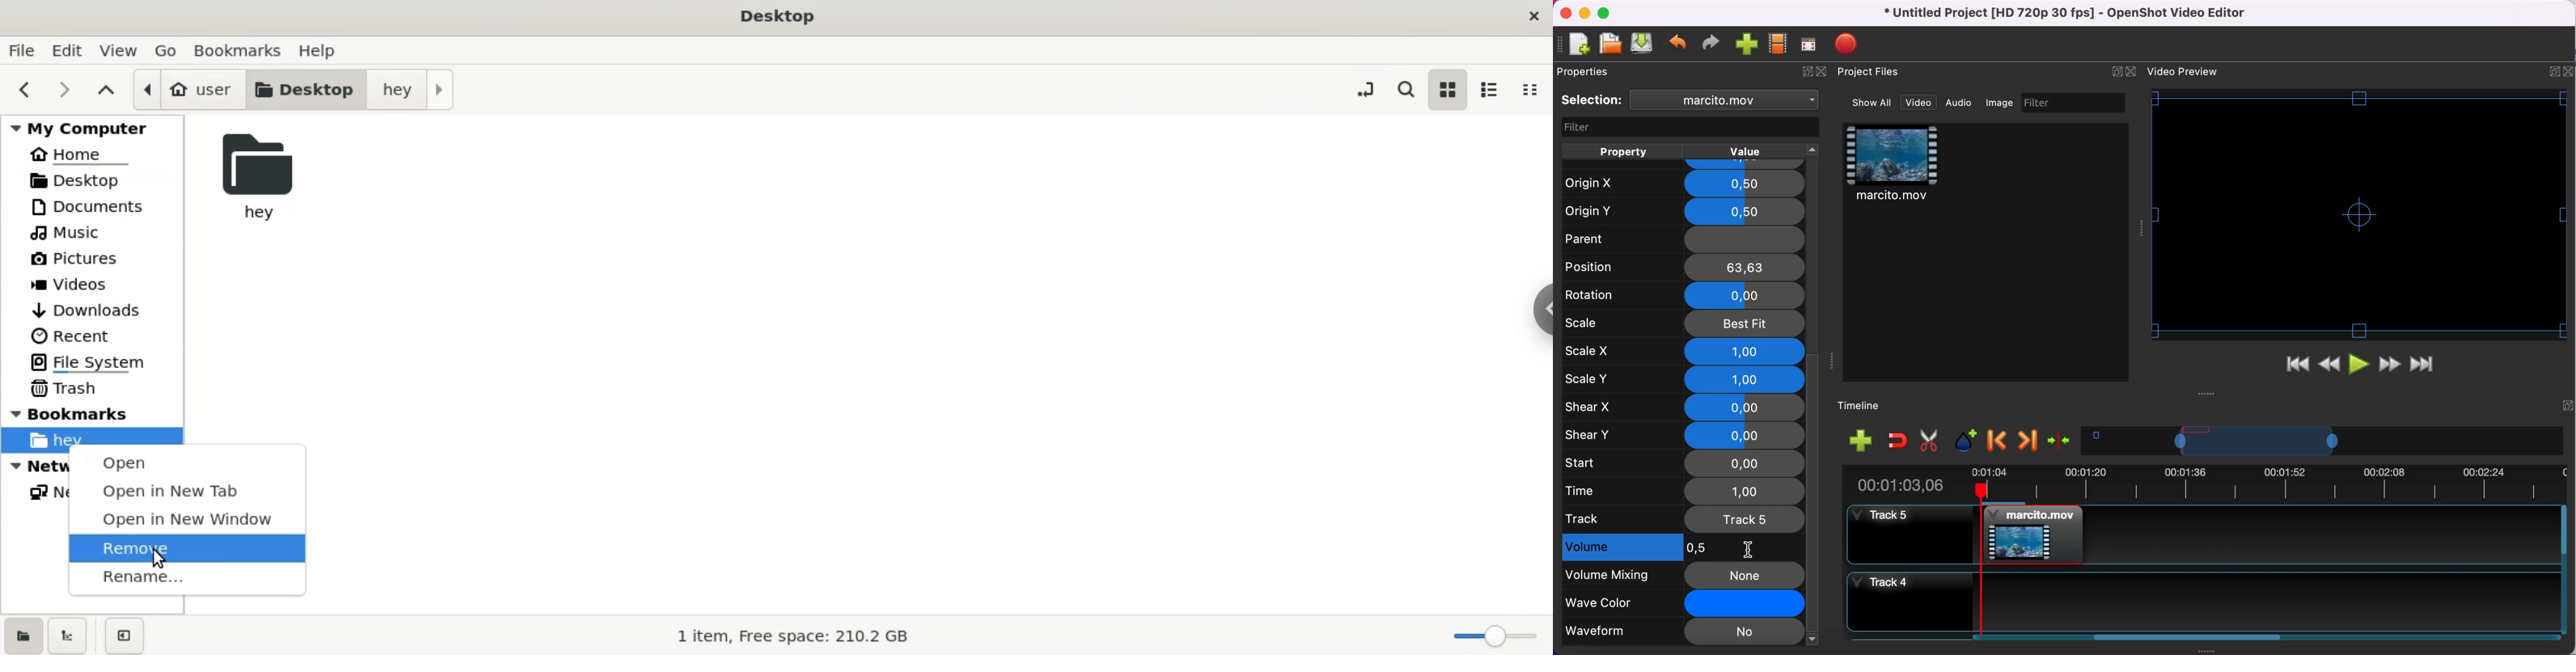  What do you see at coordinates (1683, 633) in the screenshot?
I see `wave form no` at bounding box center [1683, 633].